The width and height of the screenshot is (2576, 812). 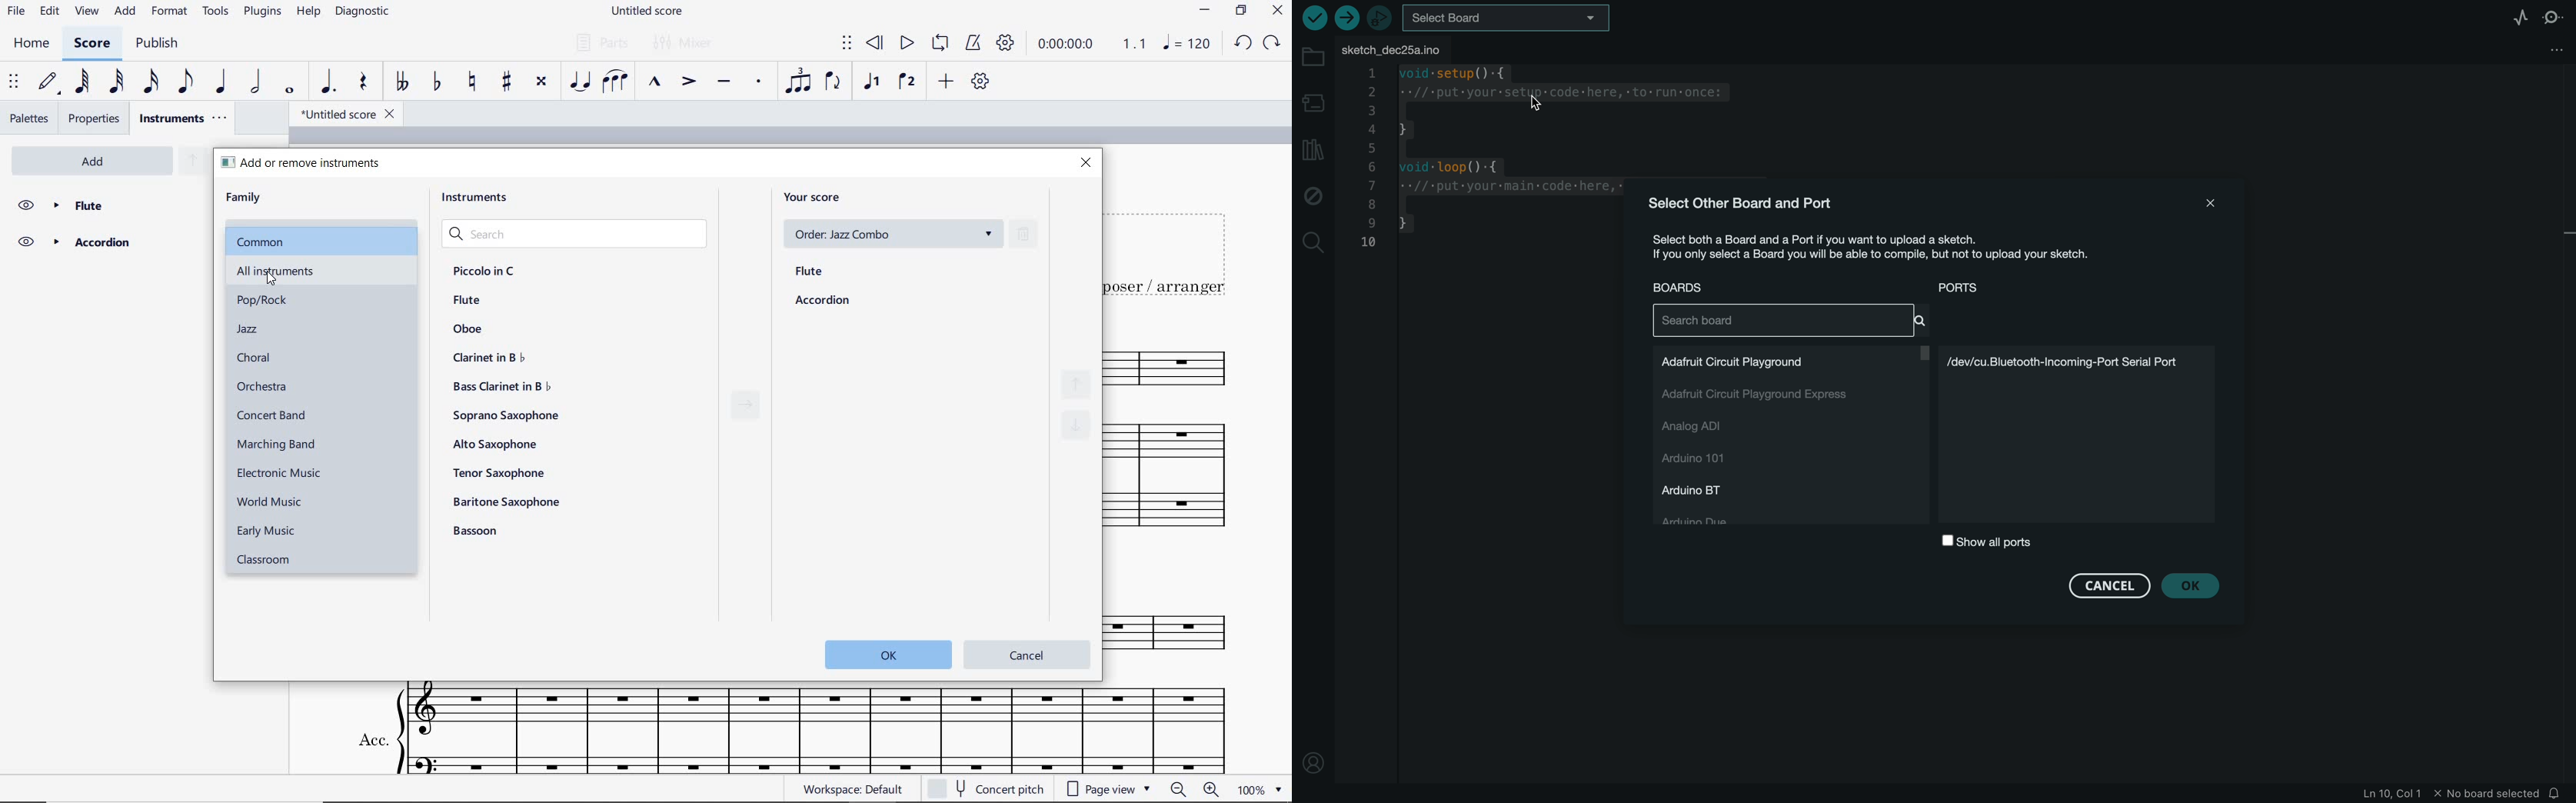 What do you see at coordinates (834, 82) in the screenshot?
I see `flip direction` at bounding box center [834, 82].